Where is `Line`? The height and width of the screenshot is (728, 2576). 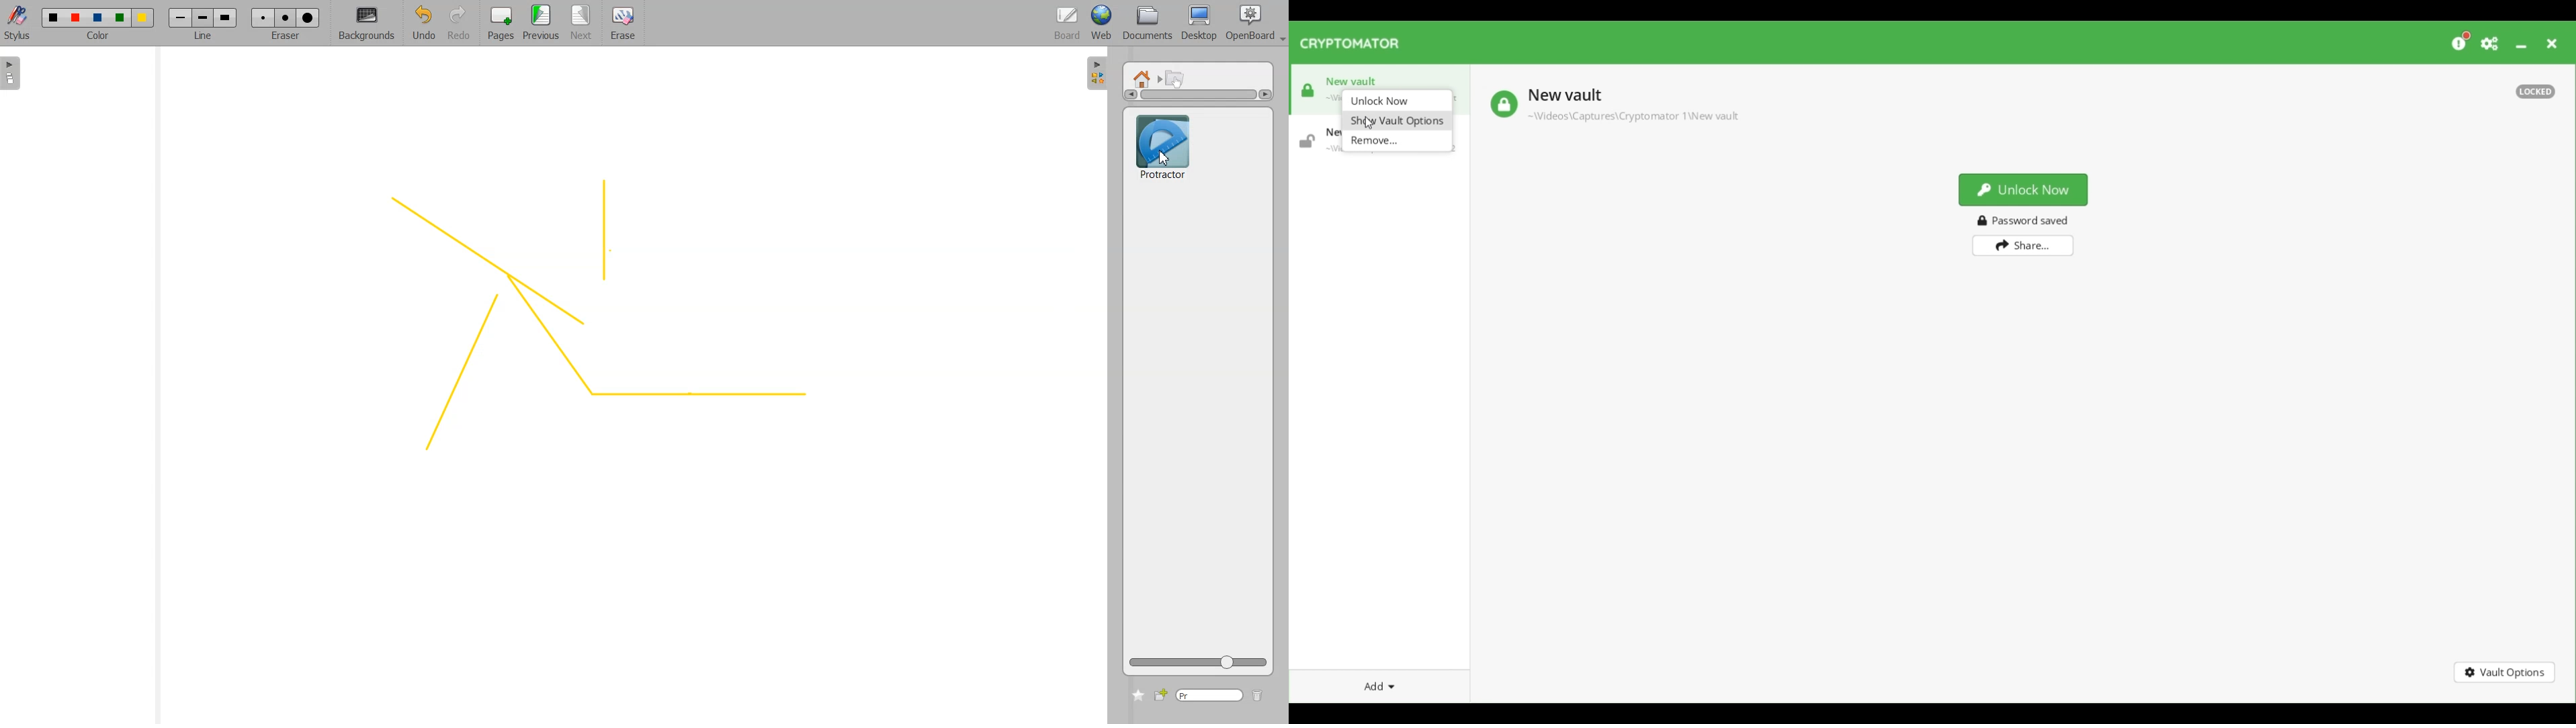
Line is located at coordinates (203, 17).